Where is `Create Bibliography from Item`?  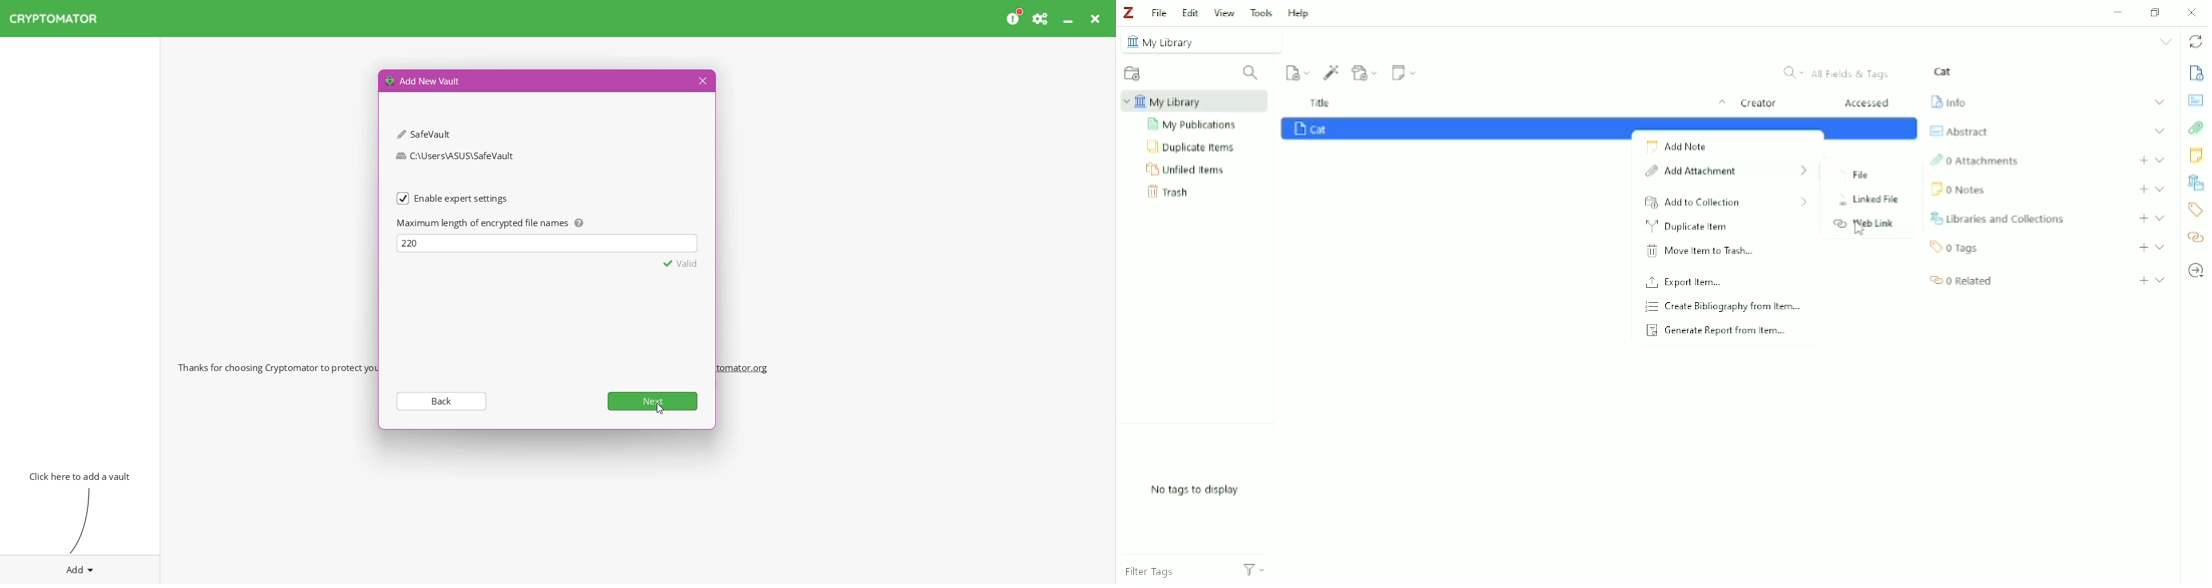 Create Bibliography from Item is located at coordinates (1722, 306).